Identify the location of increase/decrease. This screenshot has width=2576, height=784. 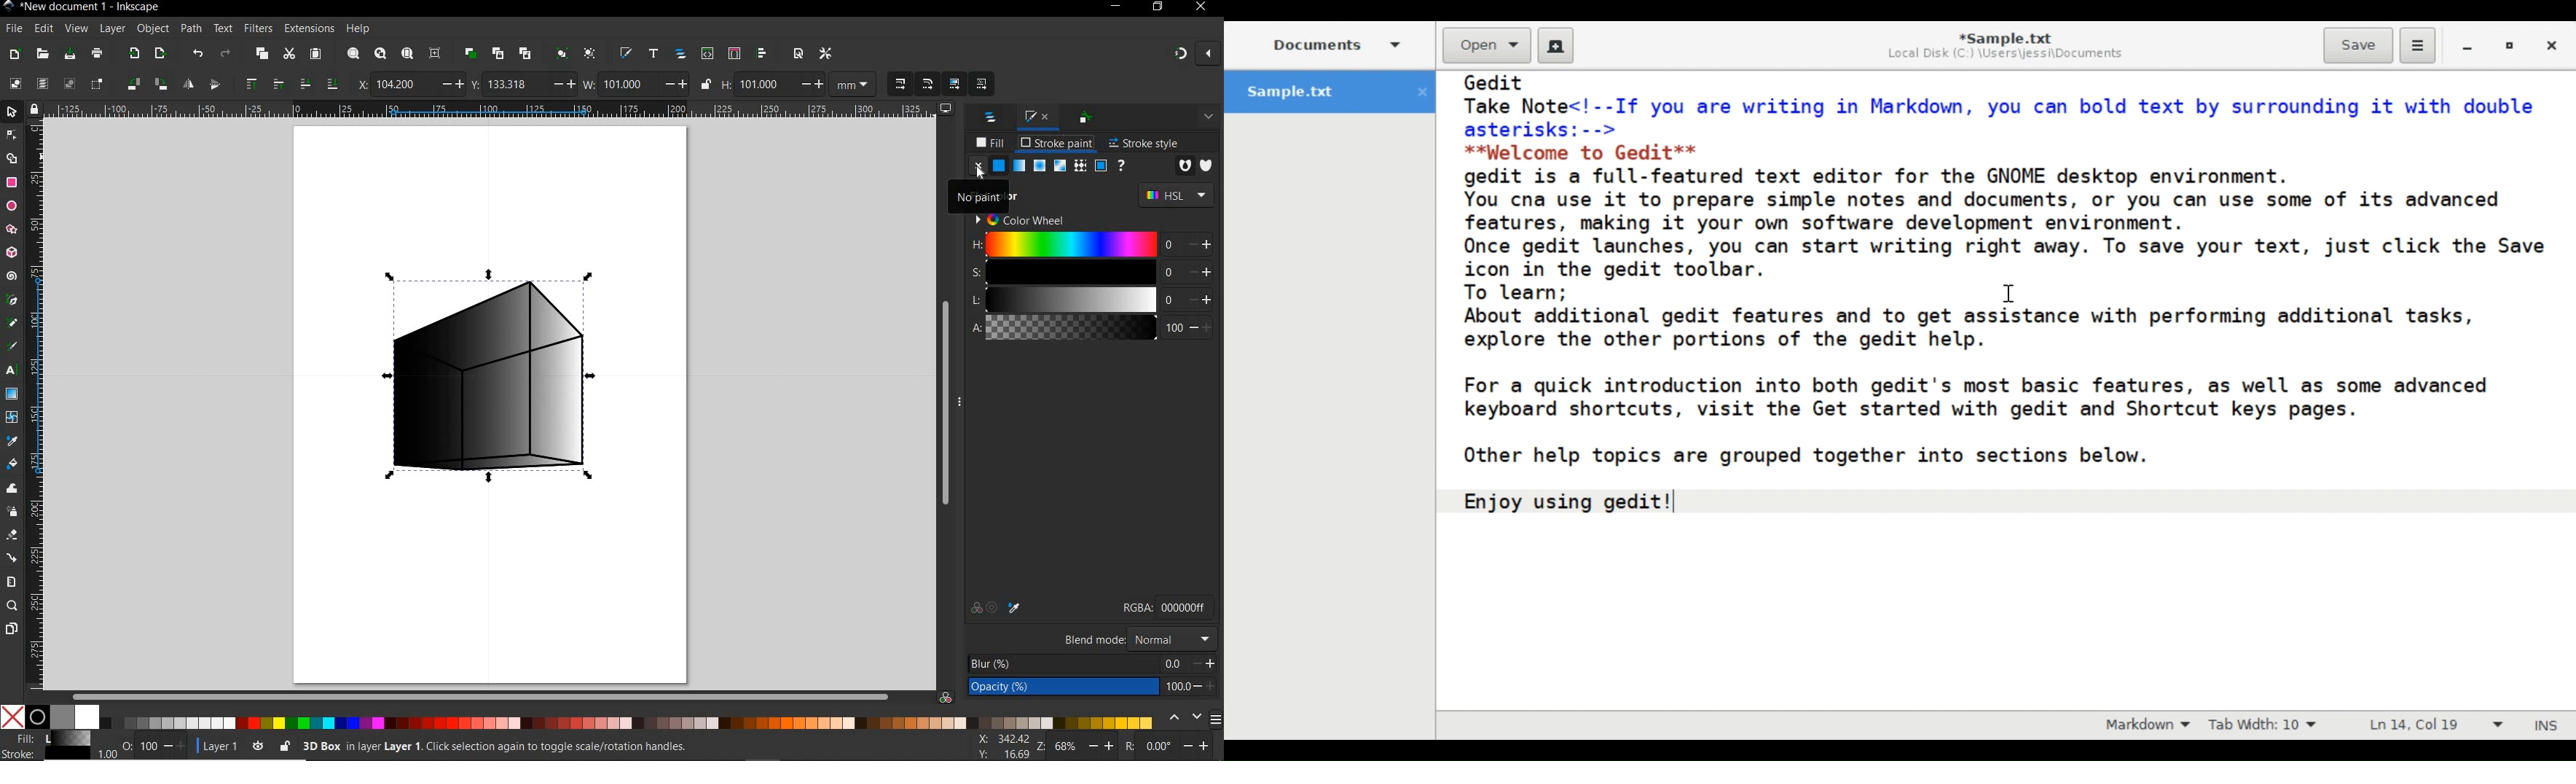
(1201, 299).